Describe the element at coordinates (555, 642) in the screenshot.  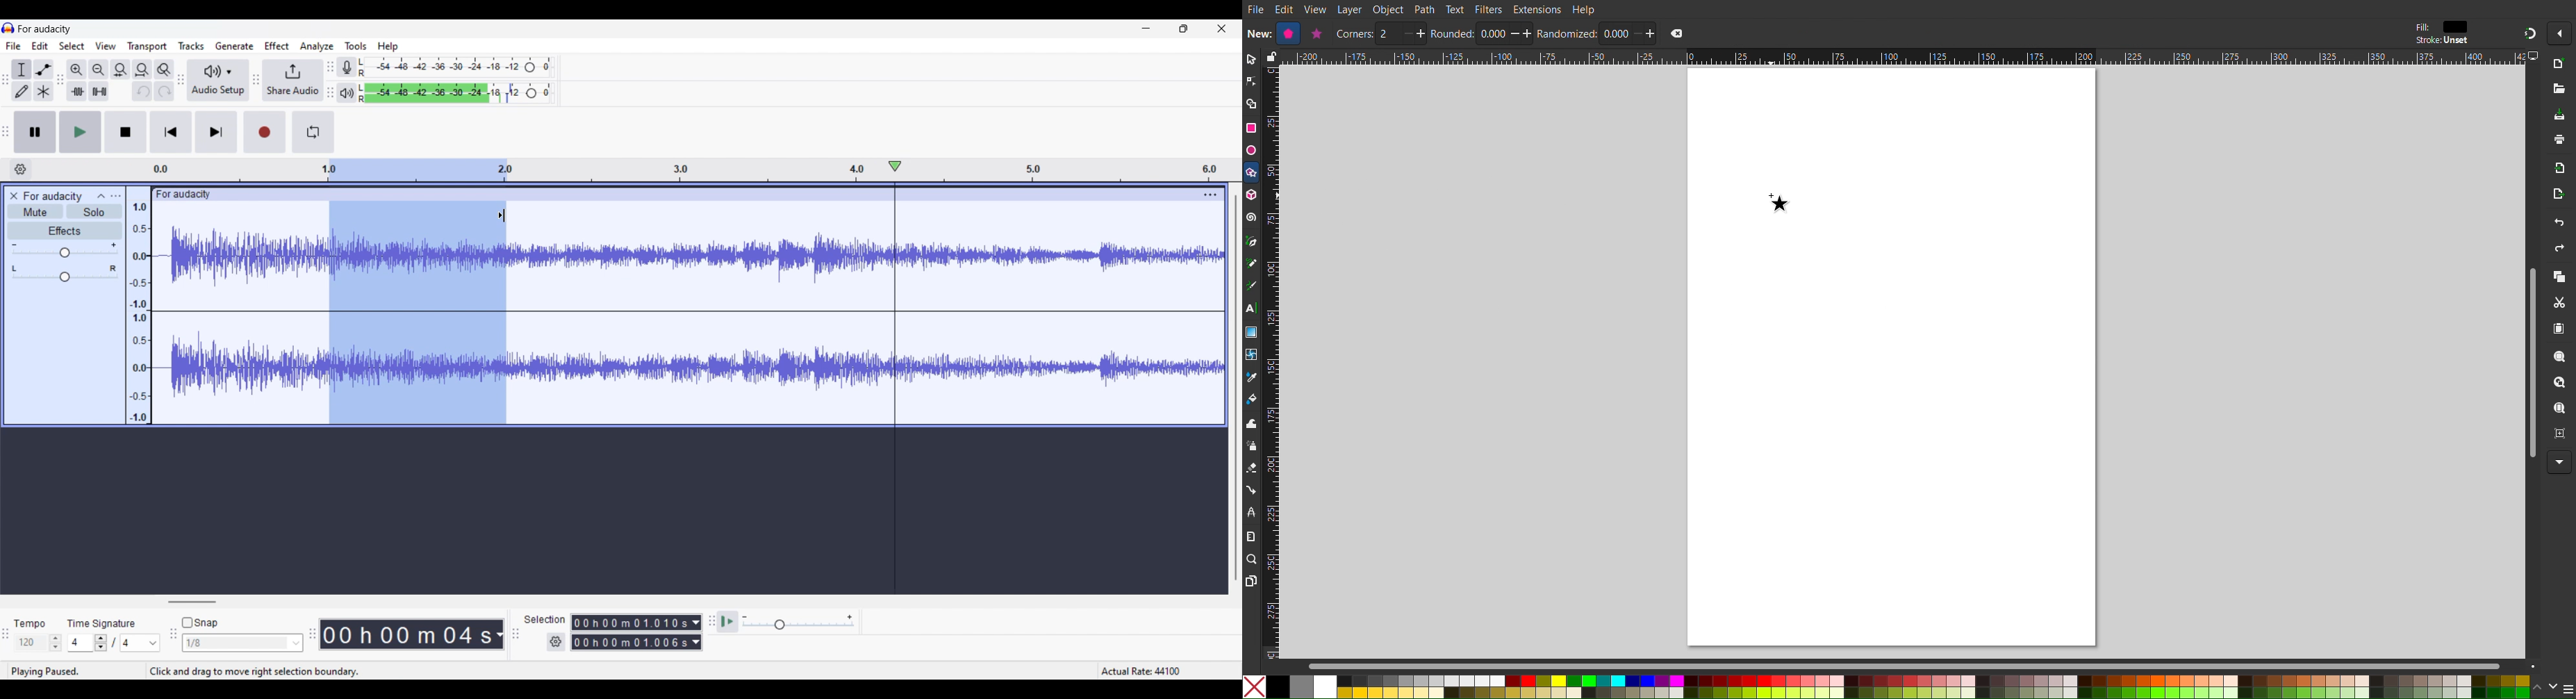
I see `Selection duration settings` at that location.